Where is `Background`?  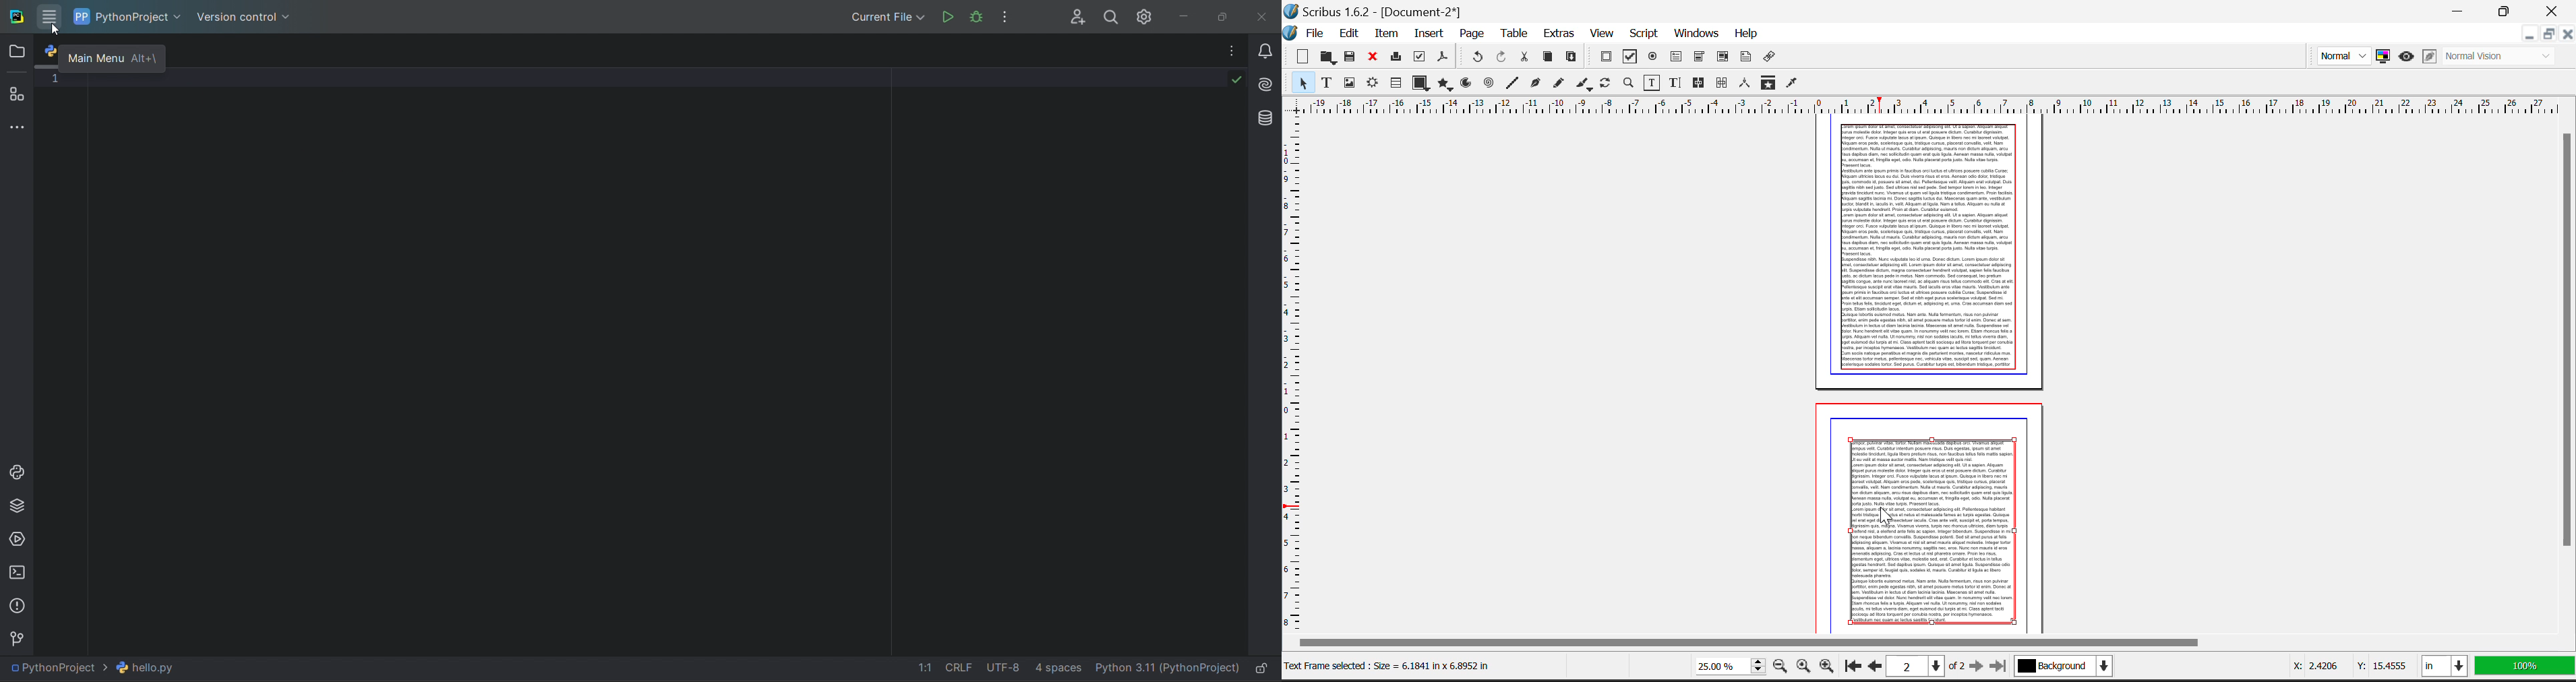 Background is located at coordinates (2073, 669).